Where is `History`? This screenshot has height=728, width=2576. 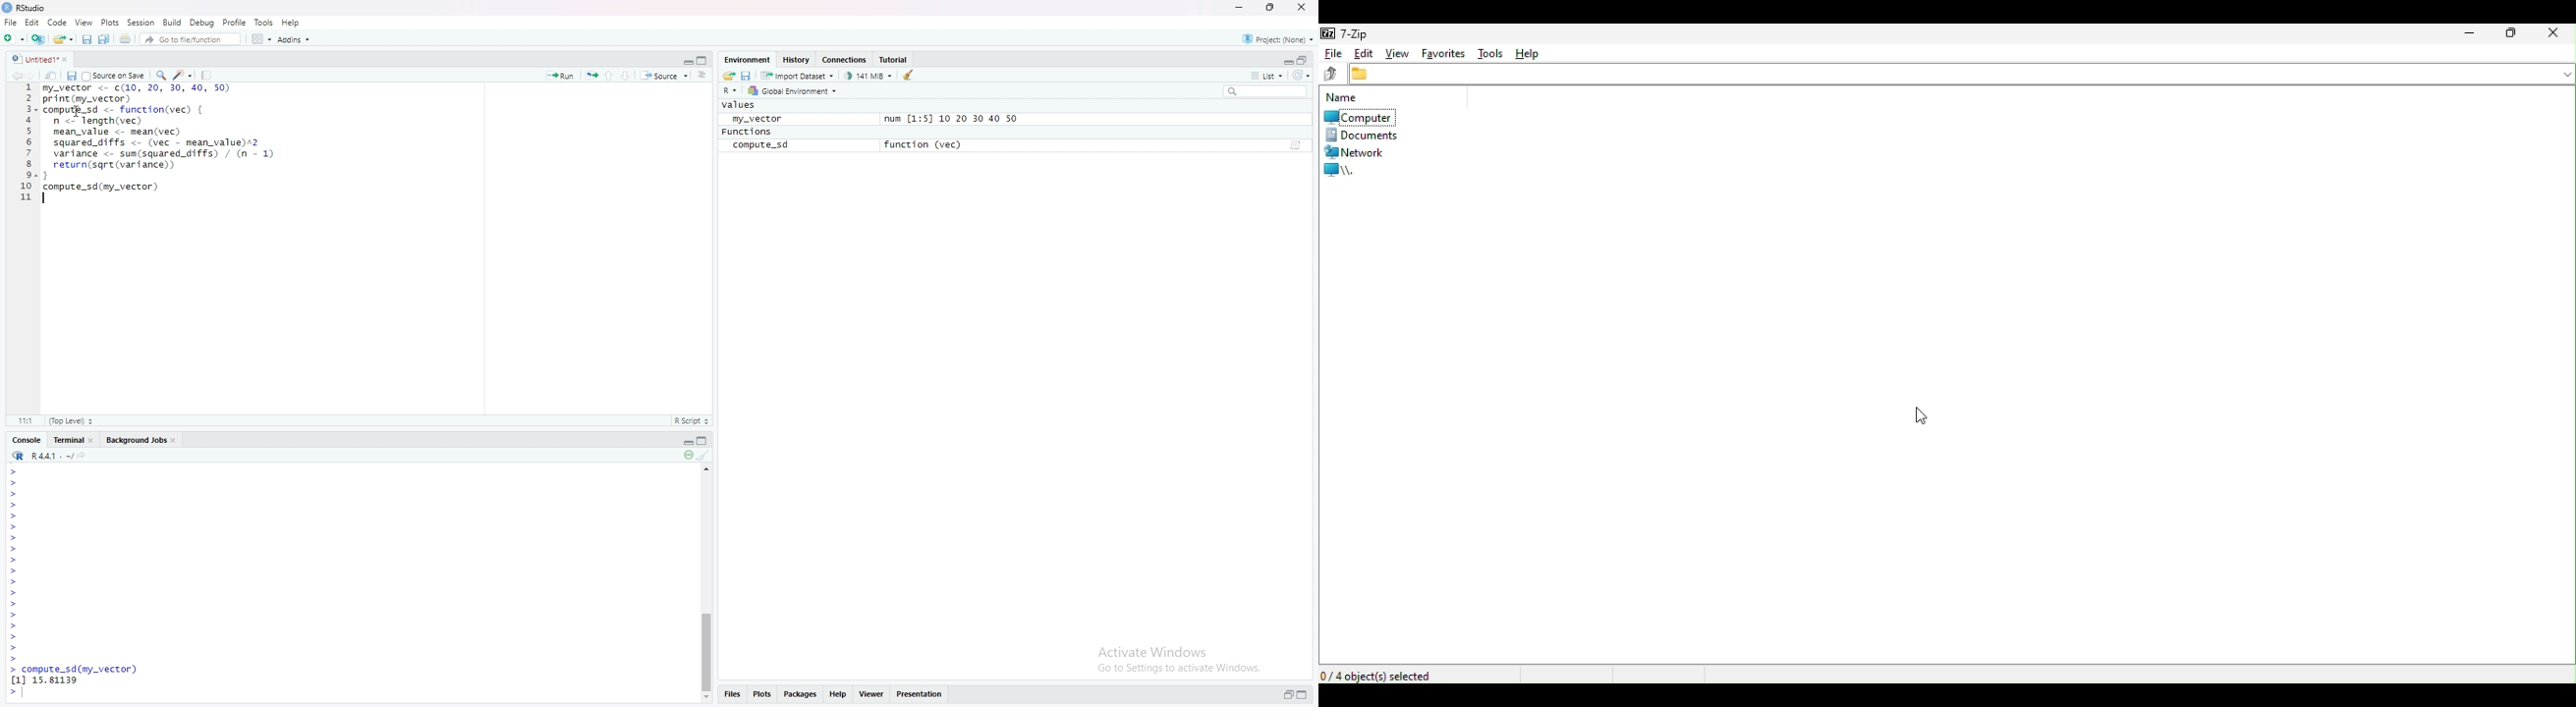
History is located at coordinates (795, 60).